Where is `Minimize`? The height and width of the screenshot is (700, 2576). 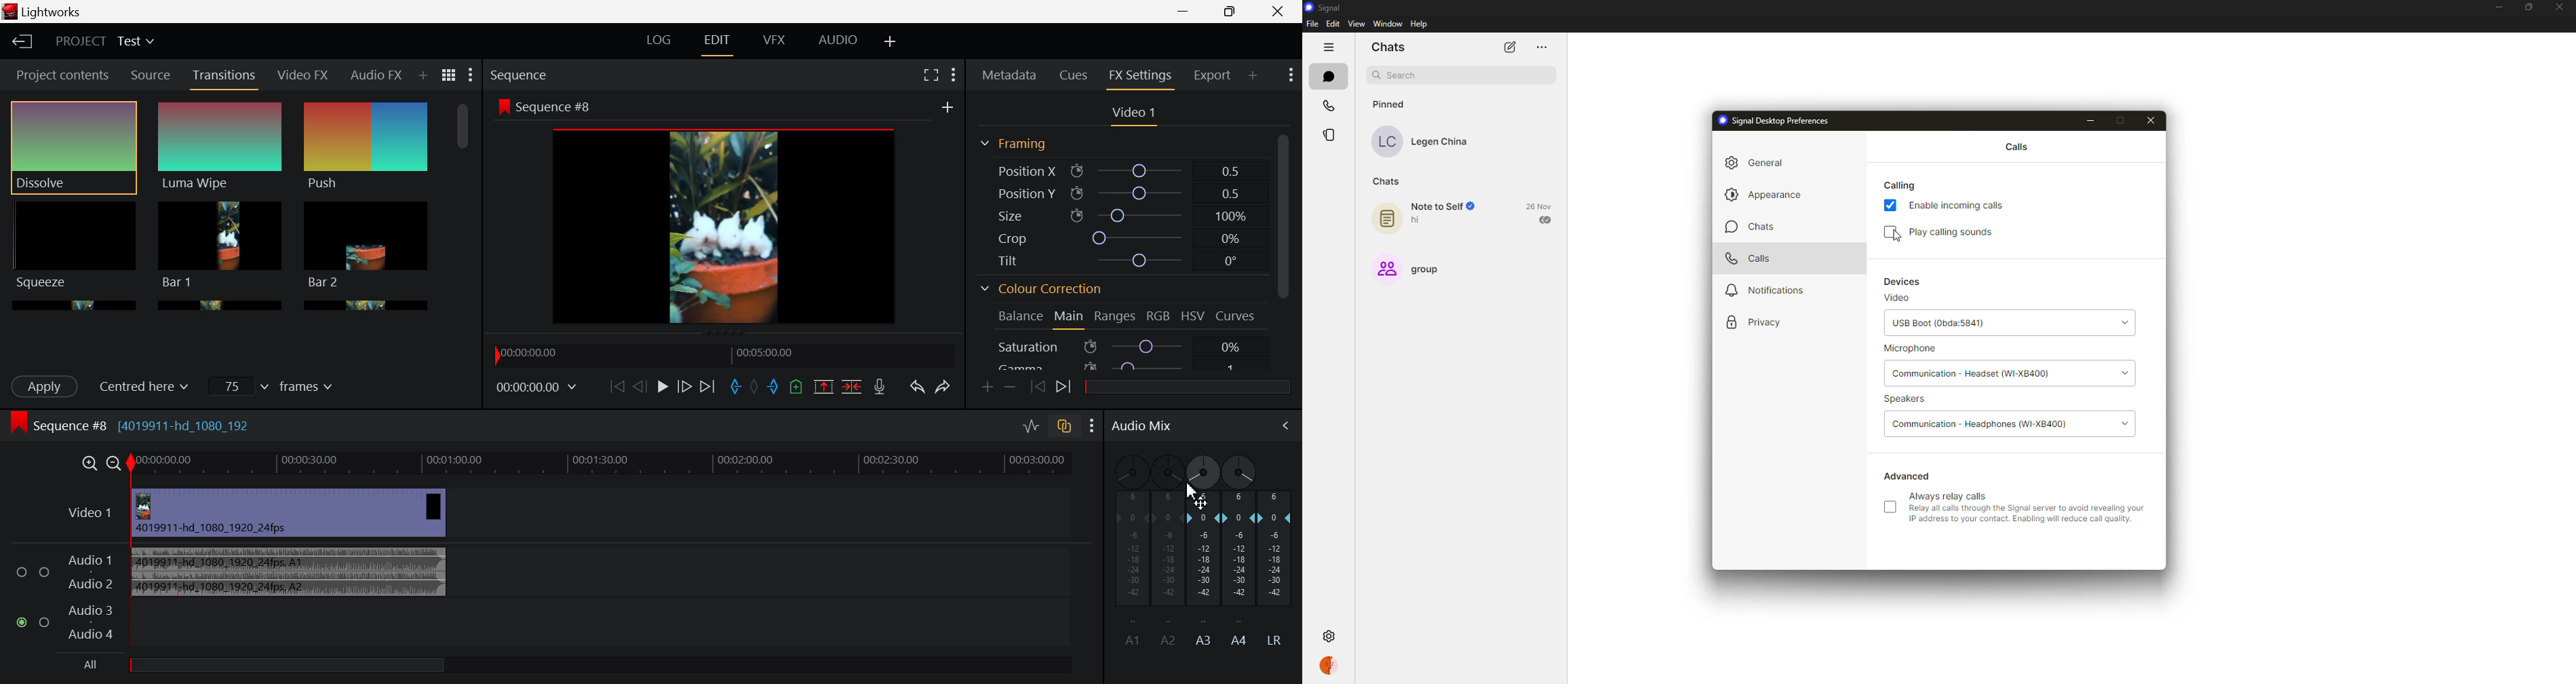 Minimize is located at coordinates (1234, 12).